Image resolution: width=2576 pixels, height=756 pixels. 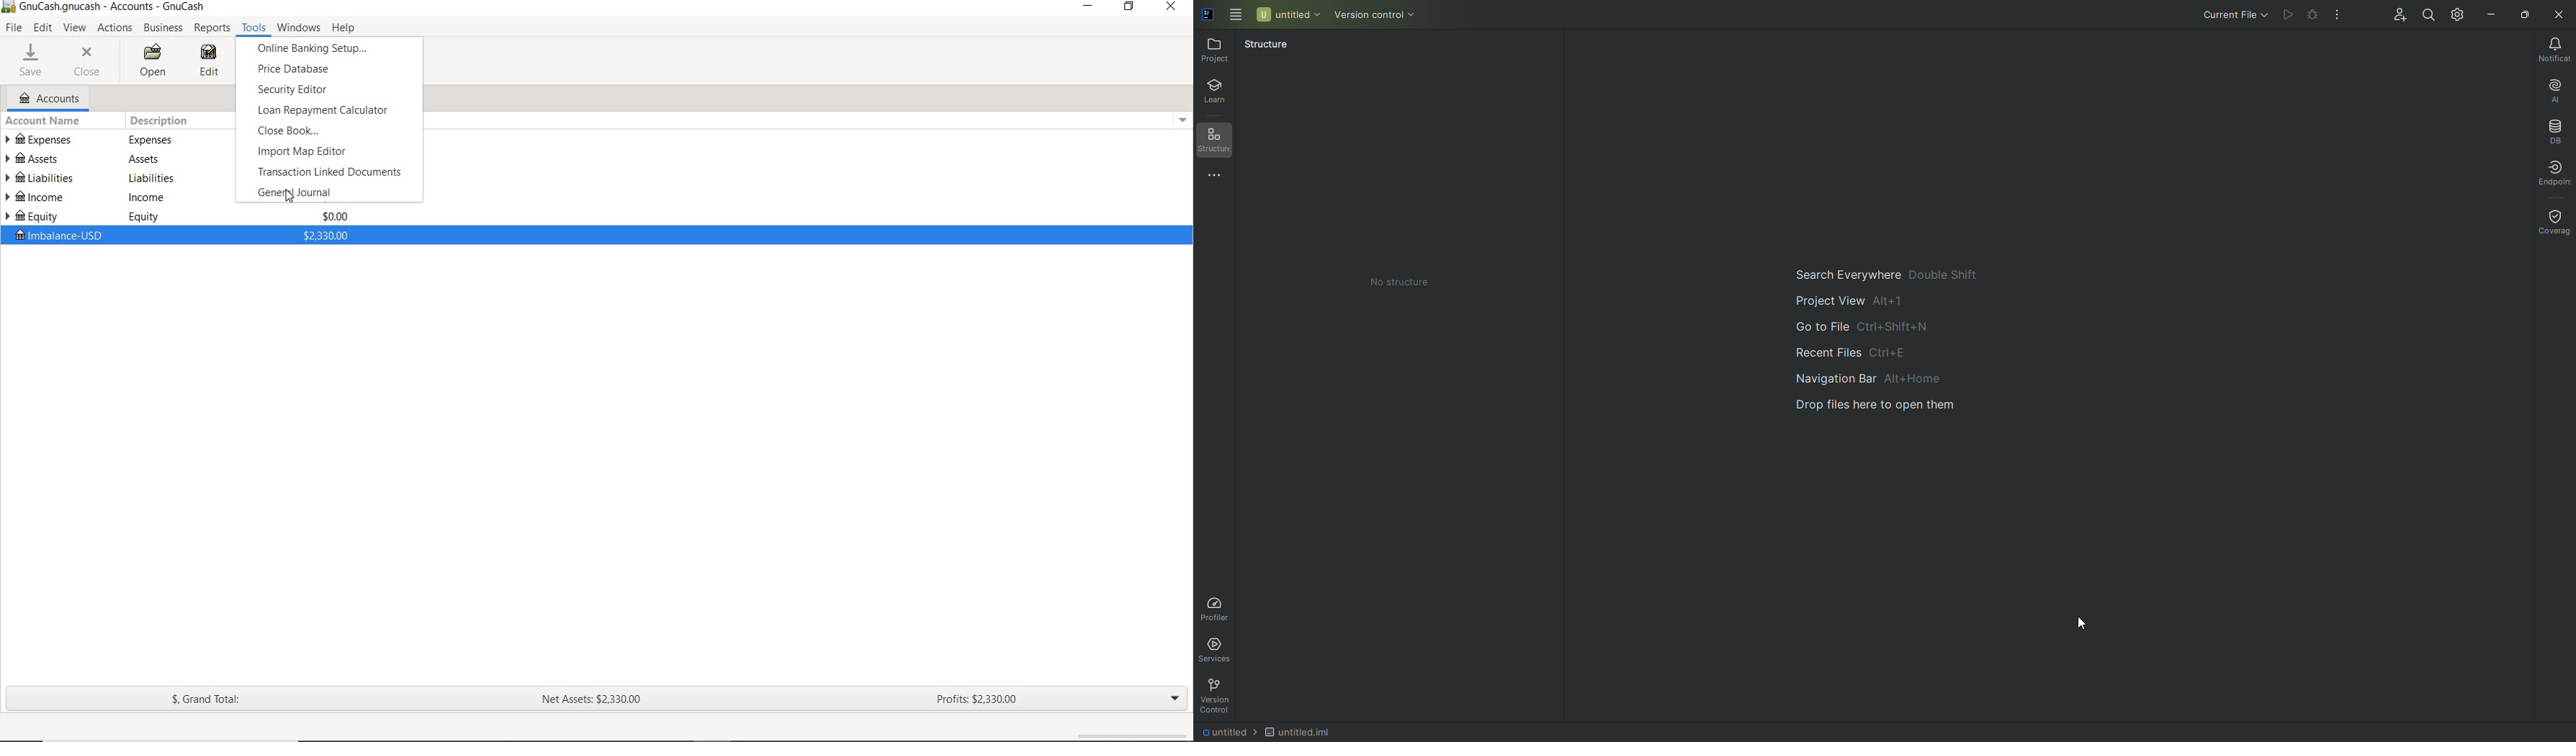 What do you see at coordinates (2231, 14) in the screenshot?
I see `Current file` at bounding box center [2231, 14].